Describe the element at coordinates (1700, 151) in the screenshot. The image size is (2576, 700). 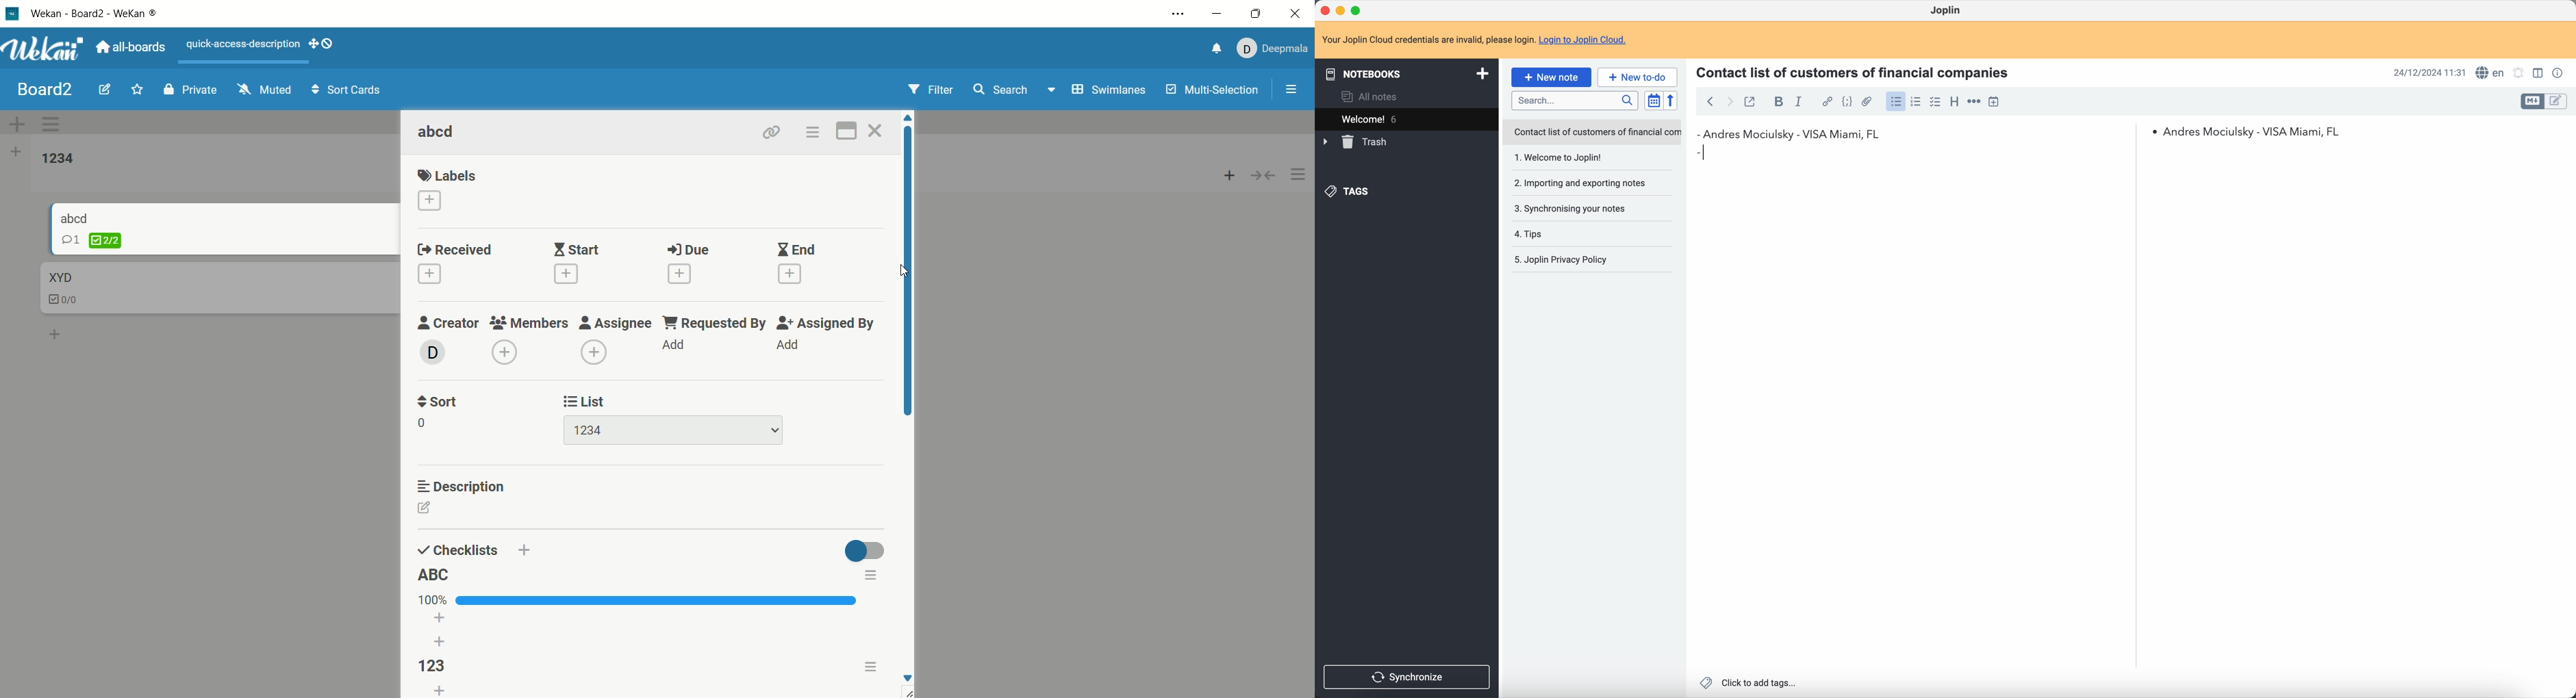
I see `second bullet` at that location.